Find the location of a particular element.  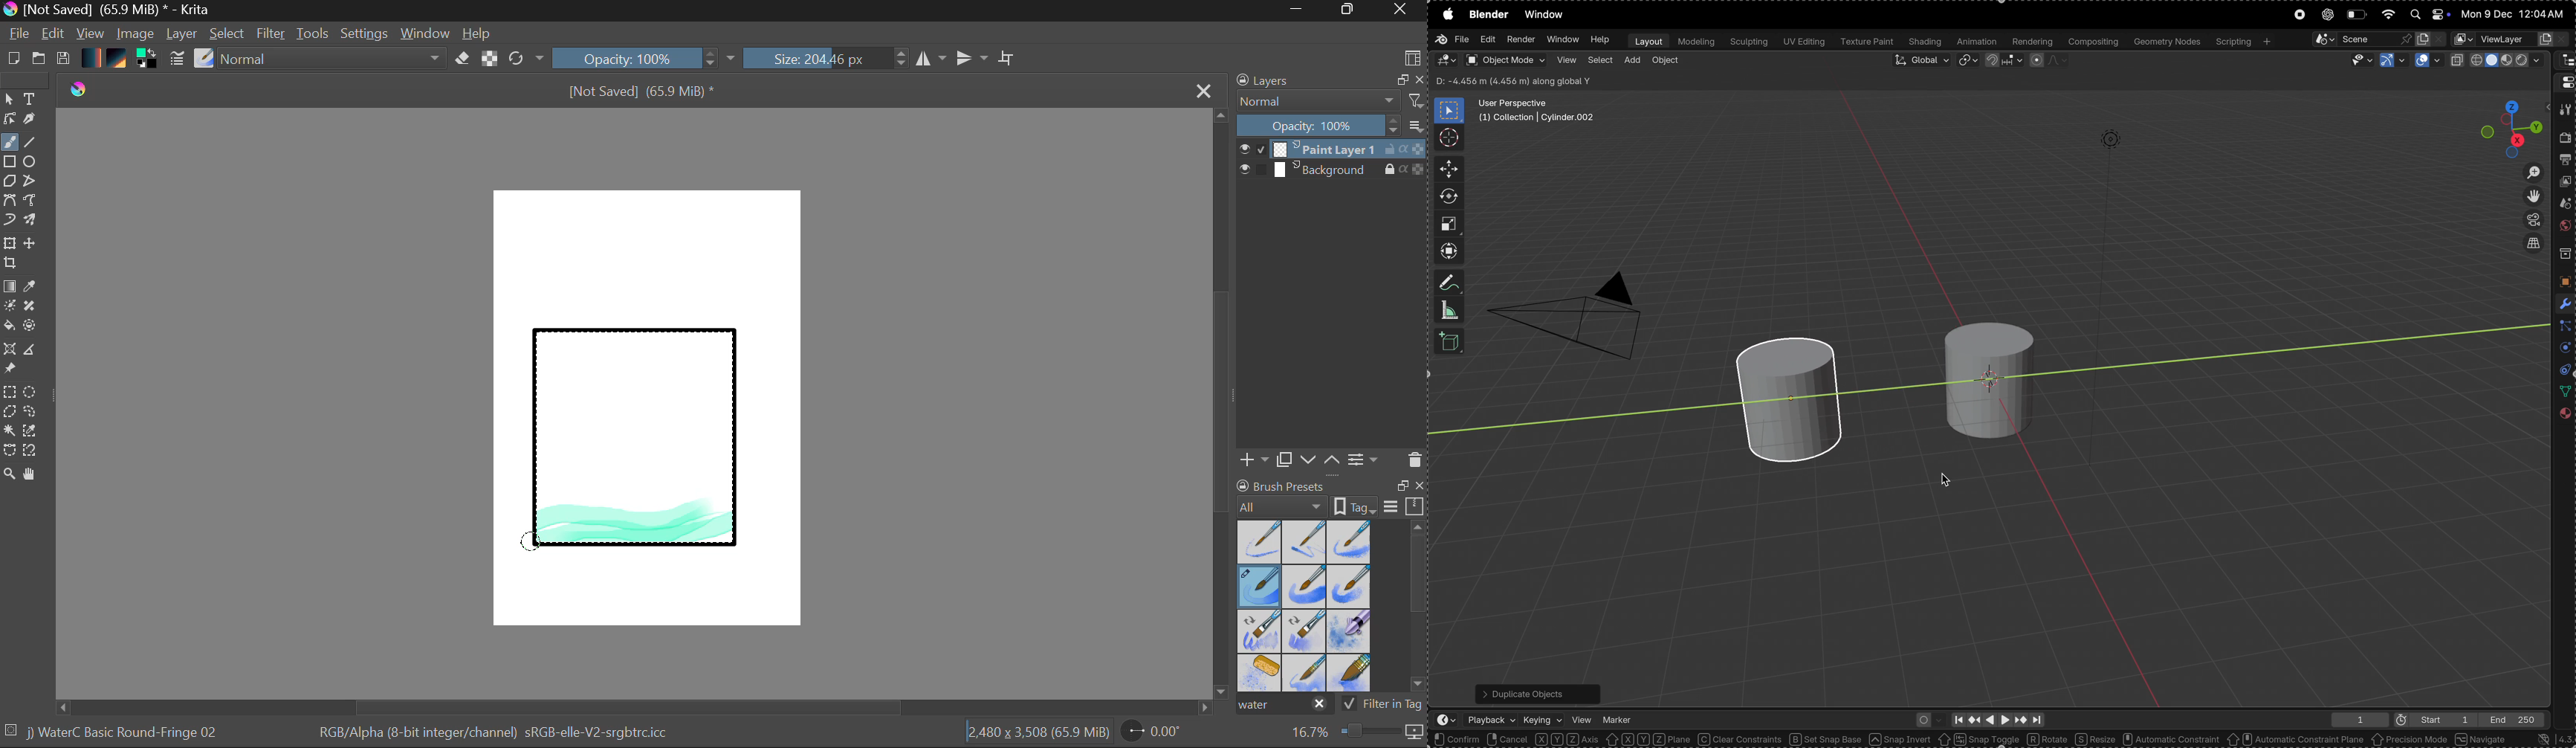

Multibrush Tool is located at coordinates (31, 222).